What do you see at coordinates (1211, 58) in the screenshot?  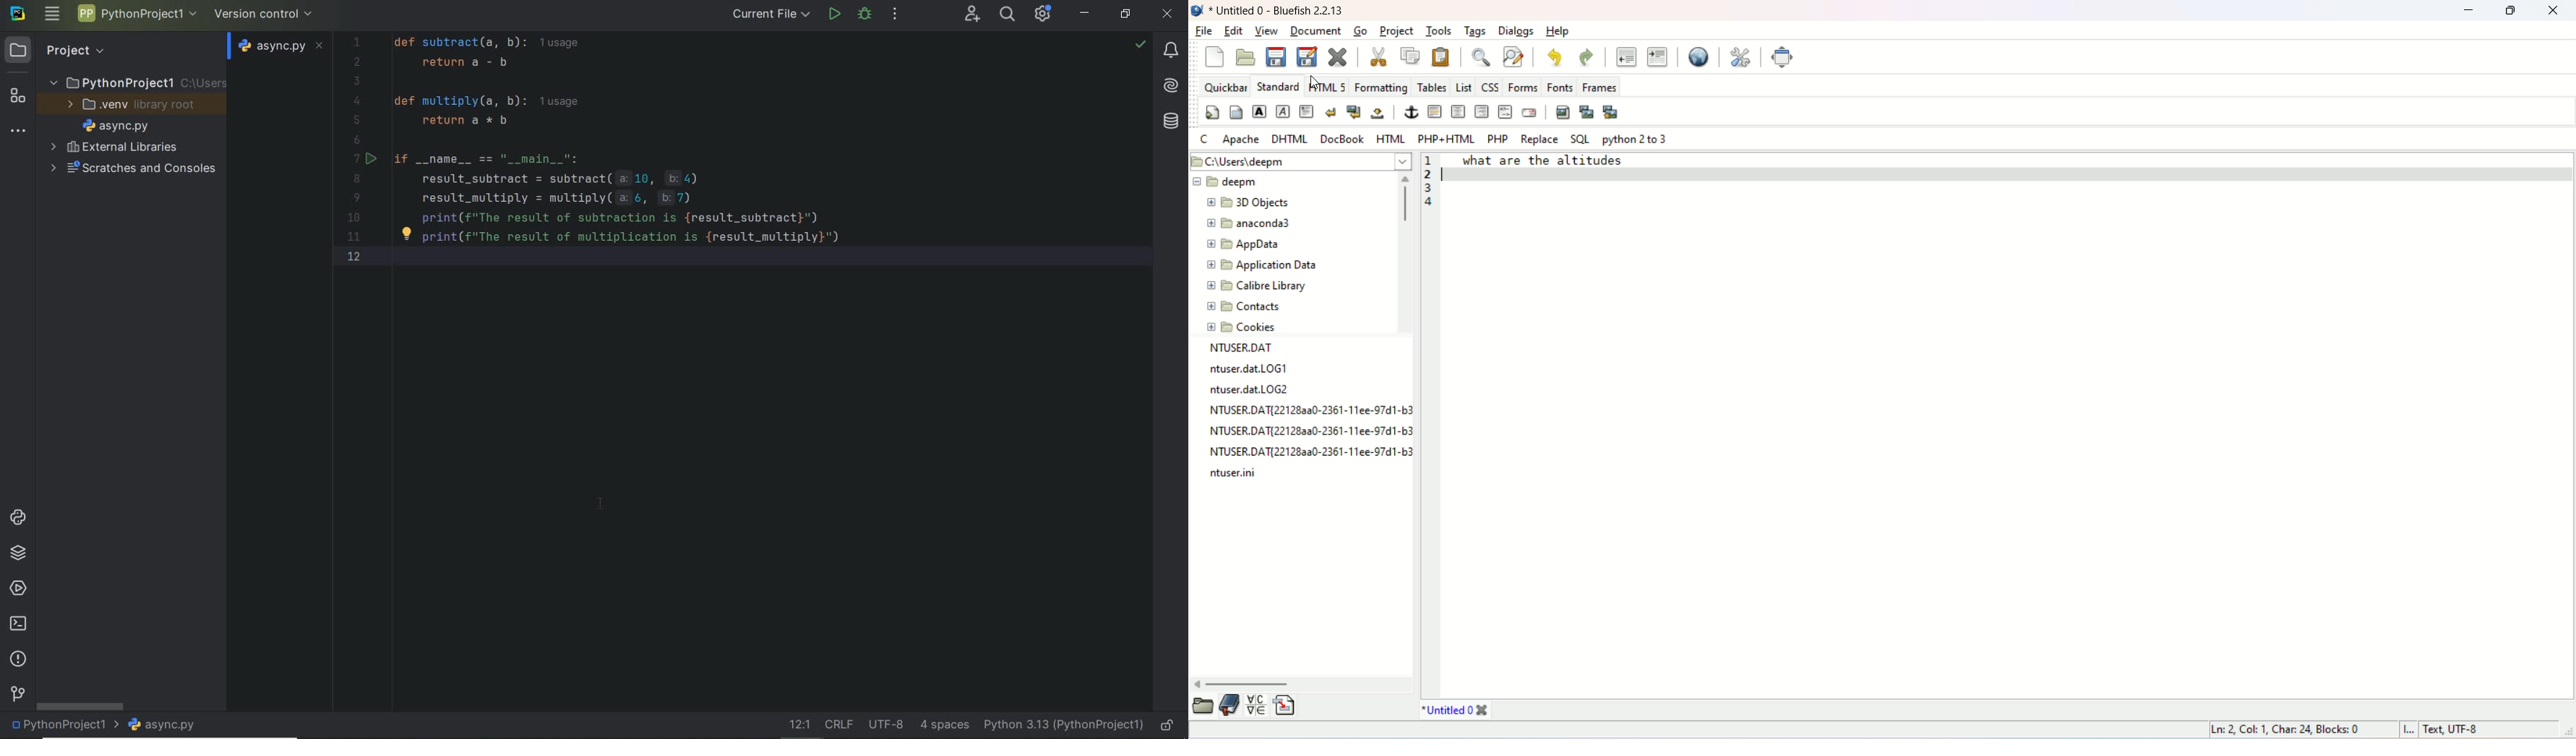 I see `new` at bounding box center [1211, 58].